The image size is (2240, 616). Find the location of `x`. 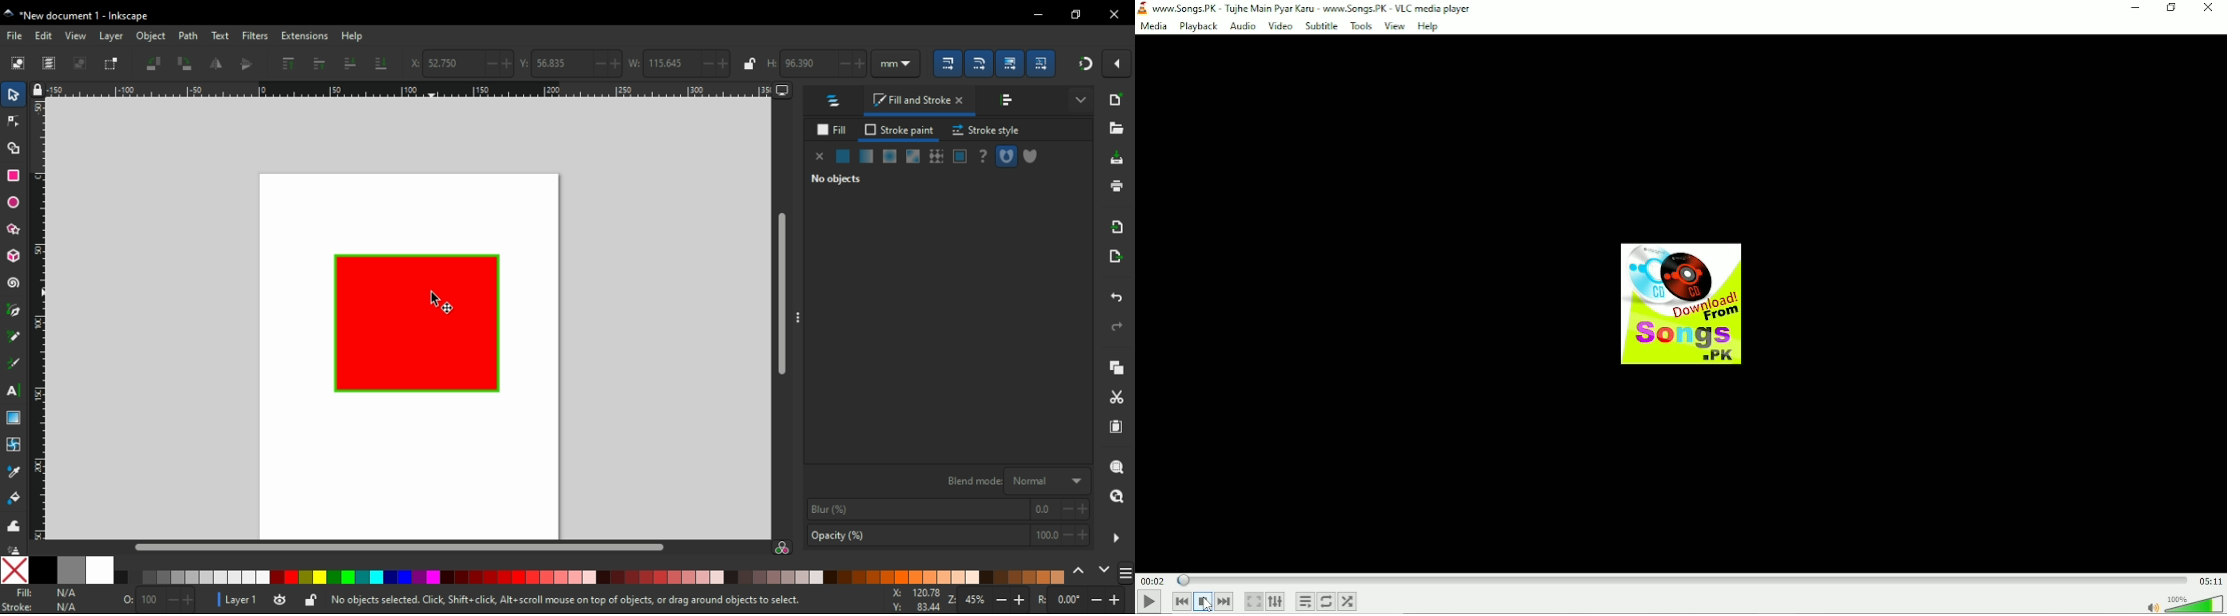

x is located at coordinates (413, 62).